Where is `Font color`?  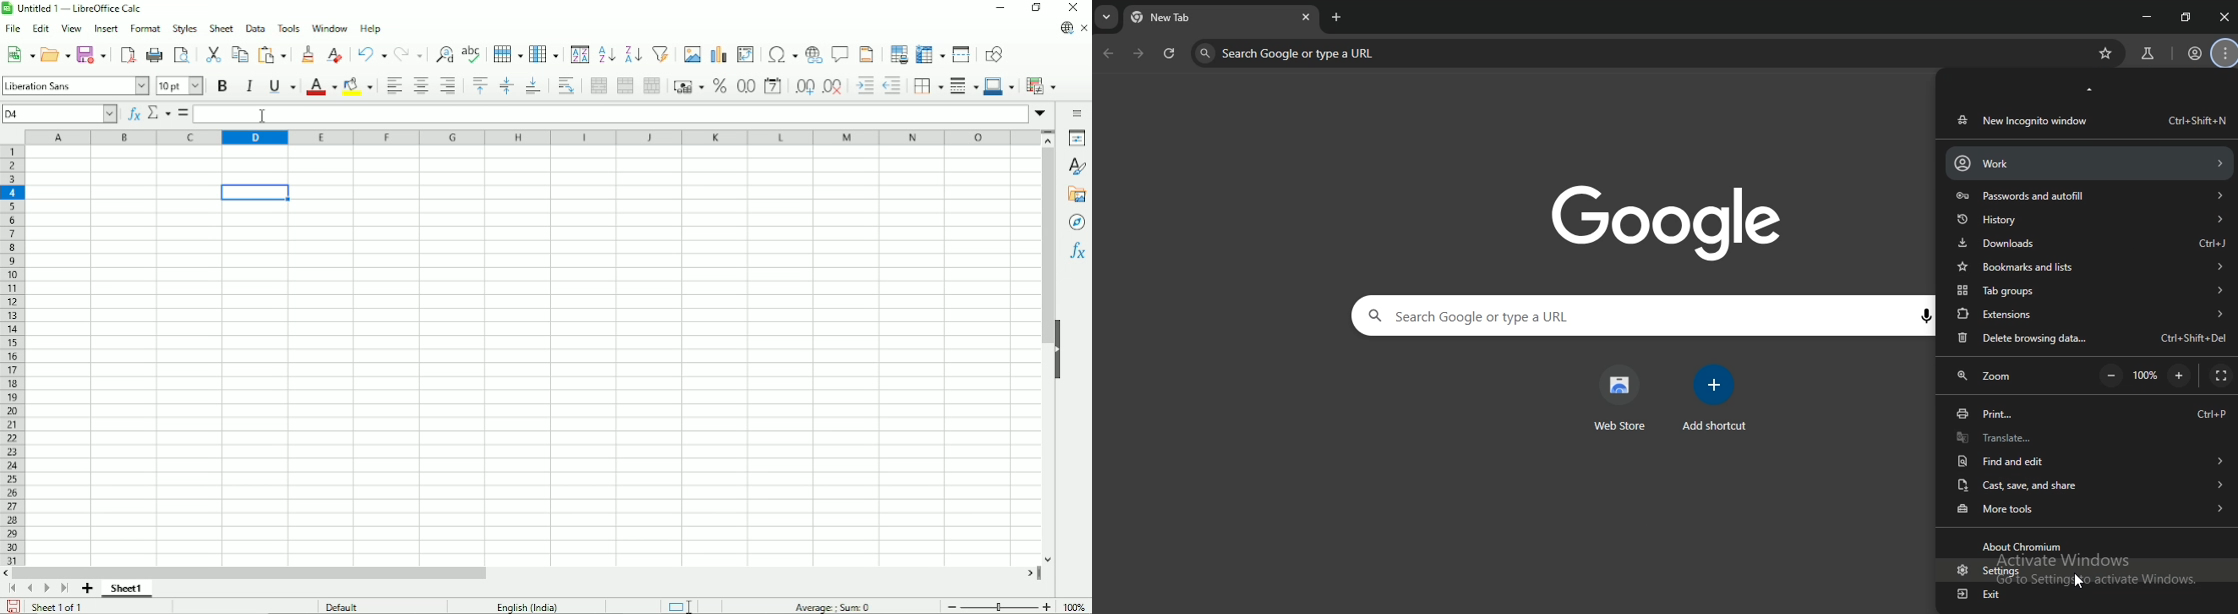
Font color is located at coordinates (180, 85).